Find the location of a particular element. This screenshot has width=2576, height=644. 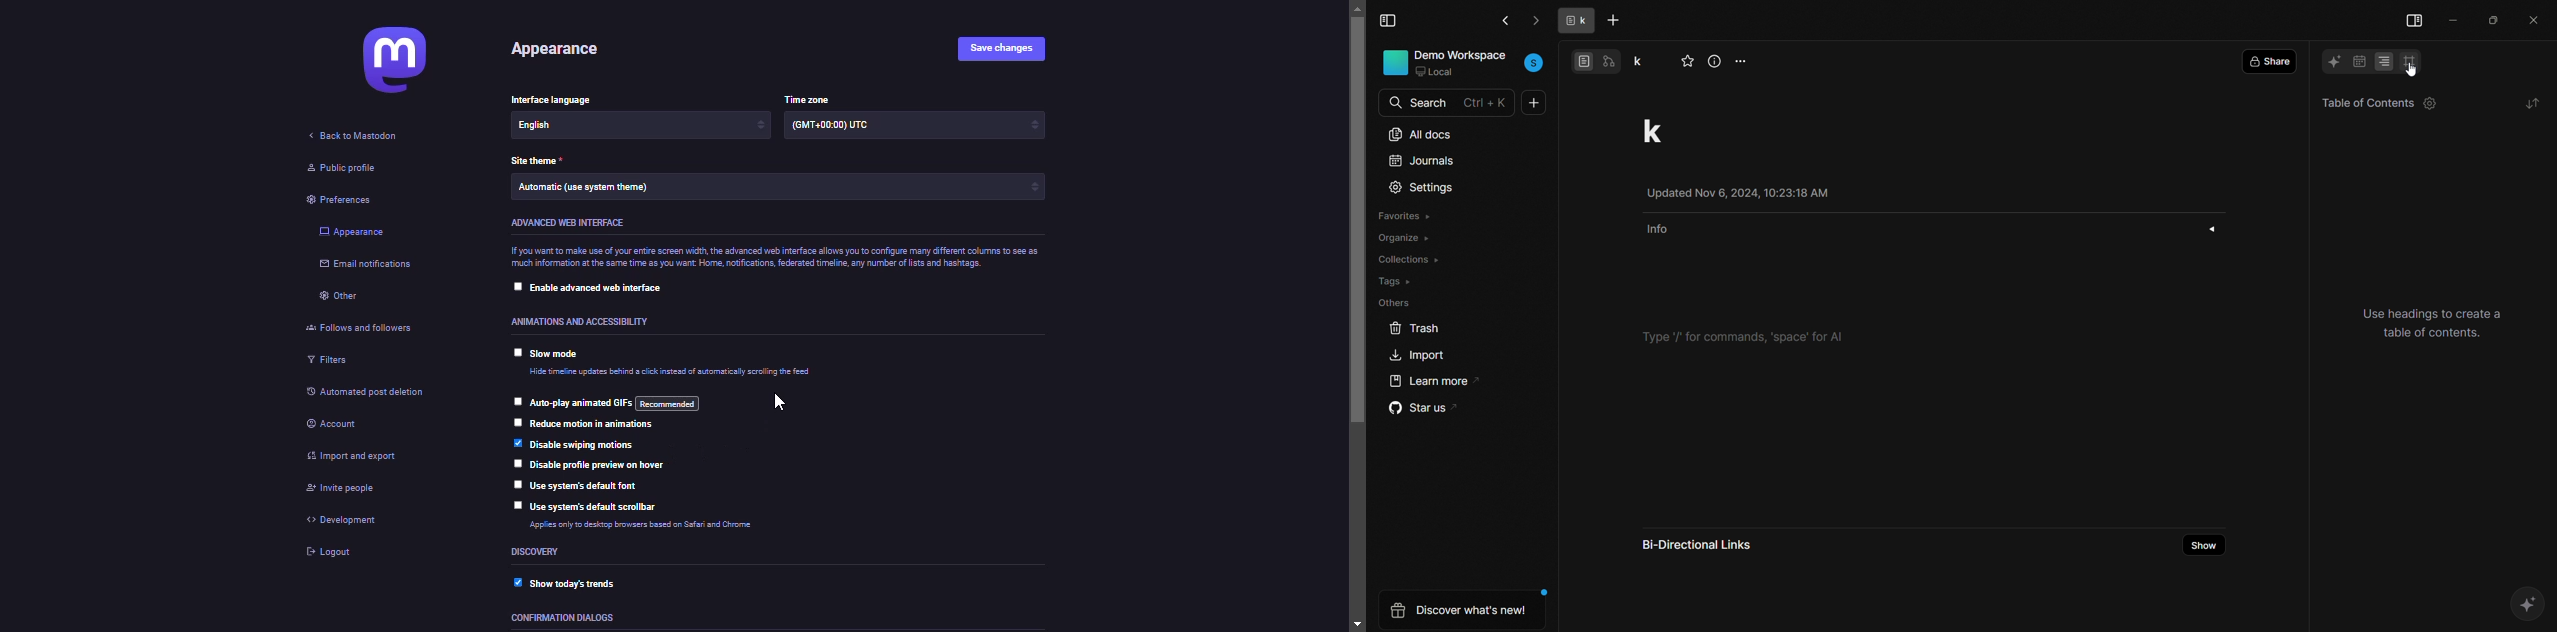

frame is located at coordinates (2411, 61).